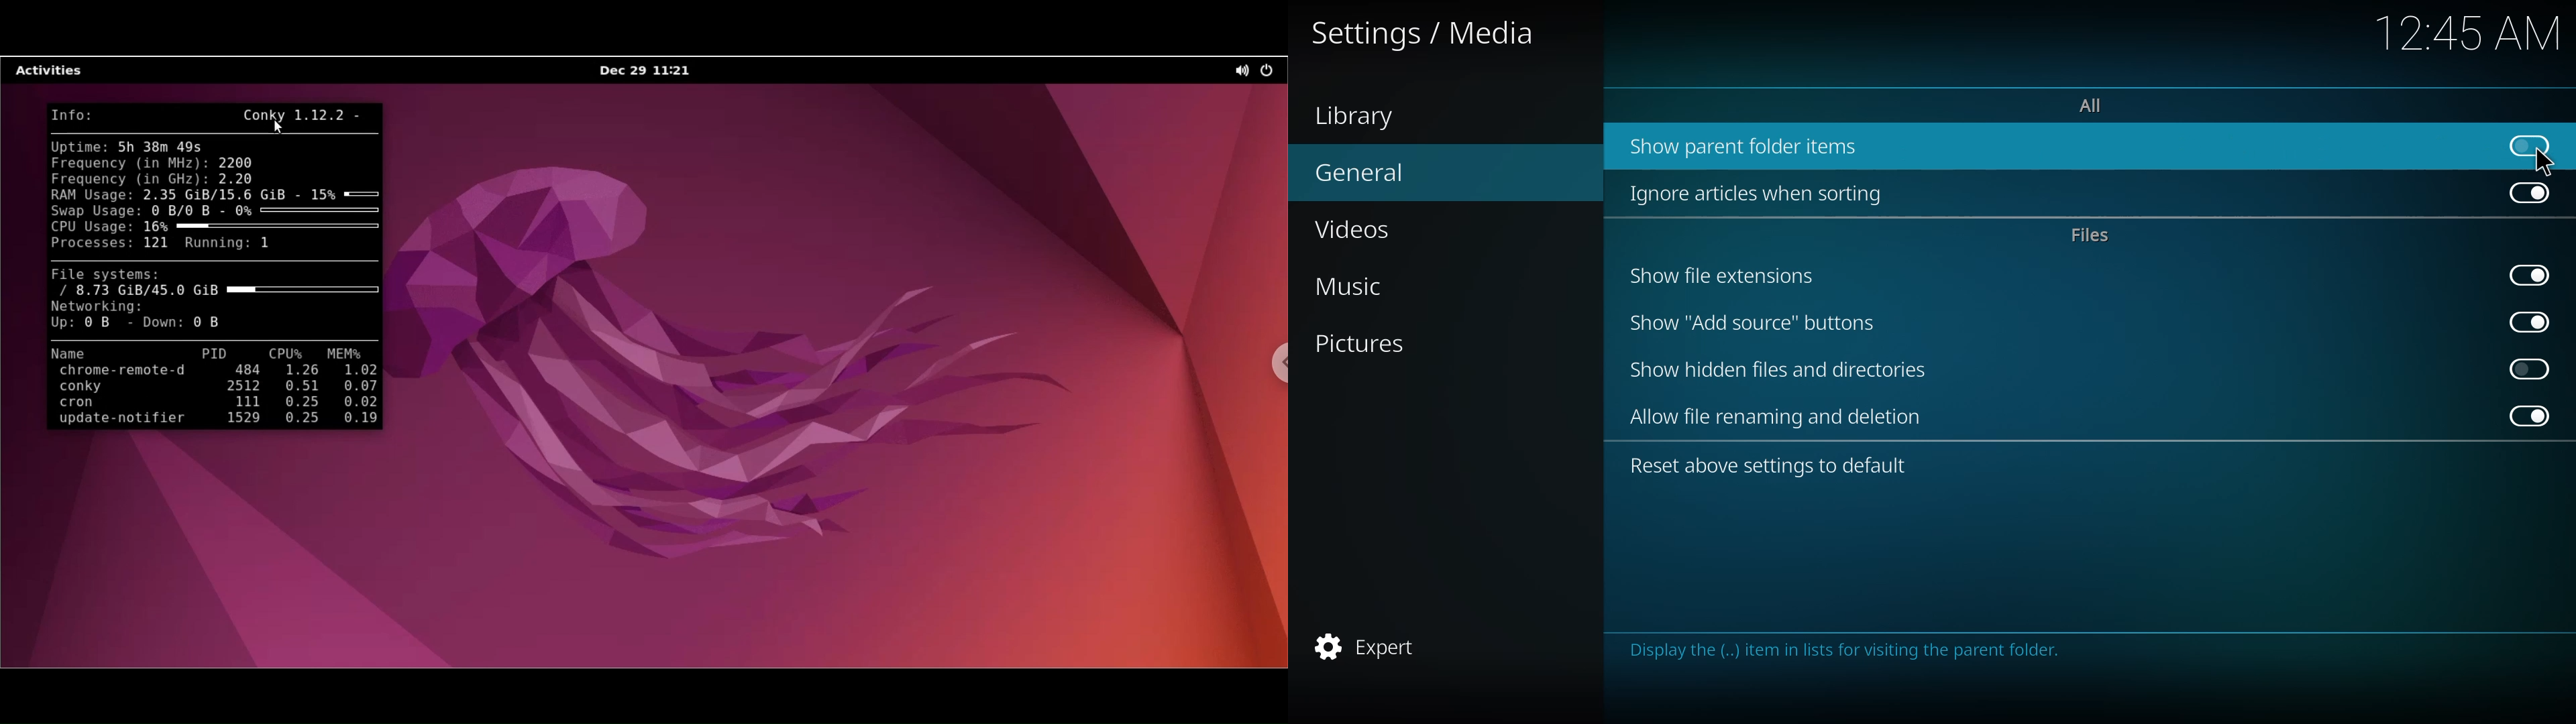  I want to click on show hidden files and directories, so click(1776, 370).